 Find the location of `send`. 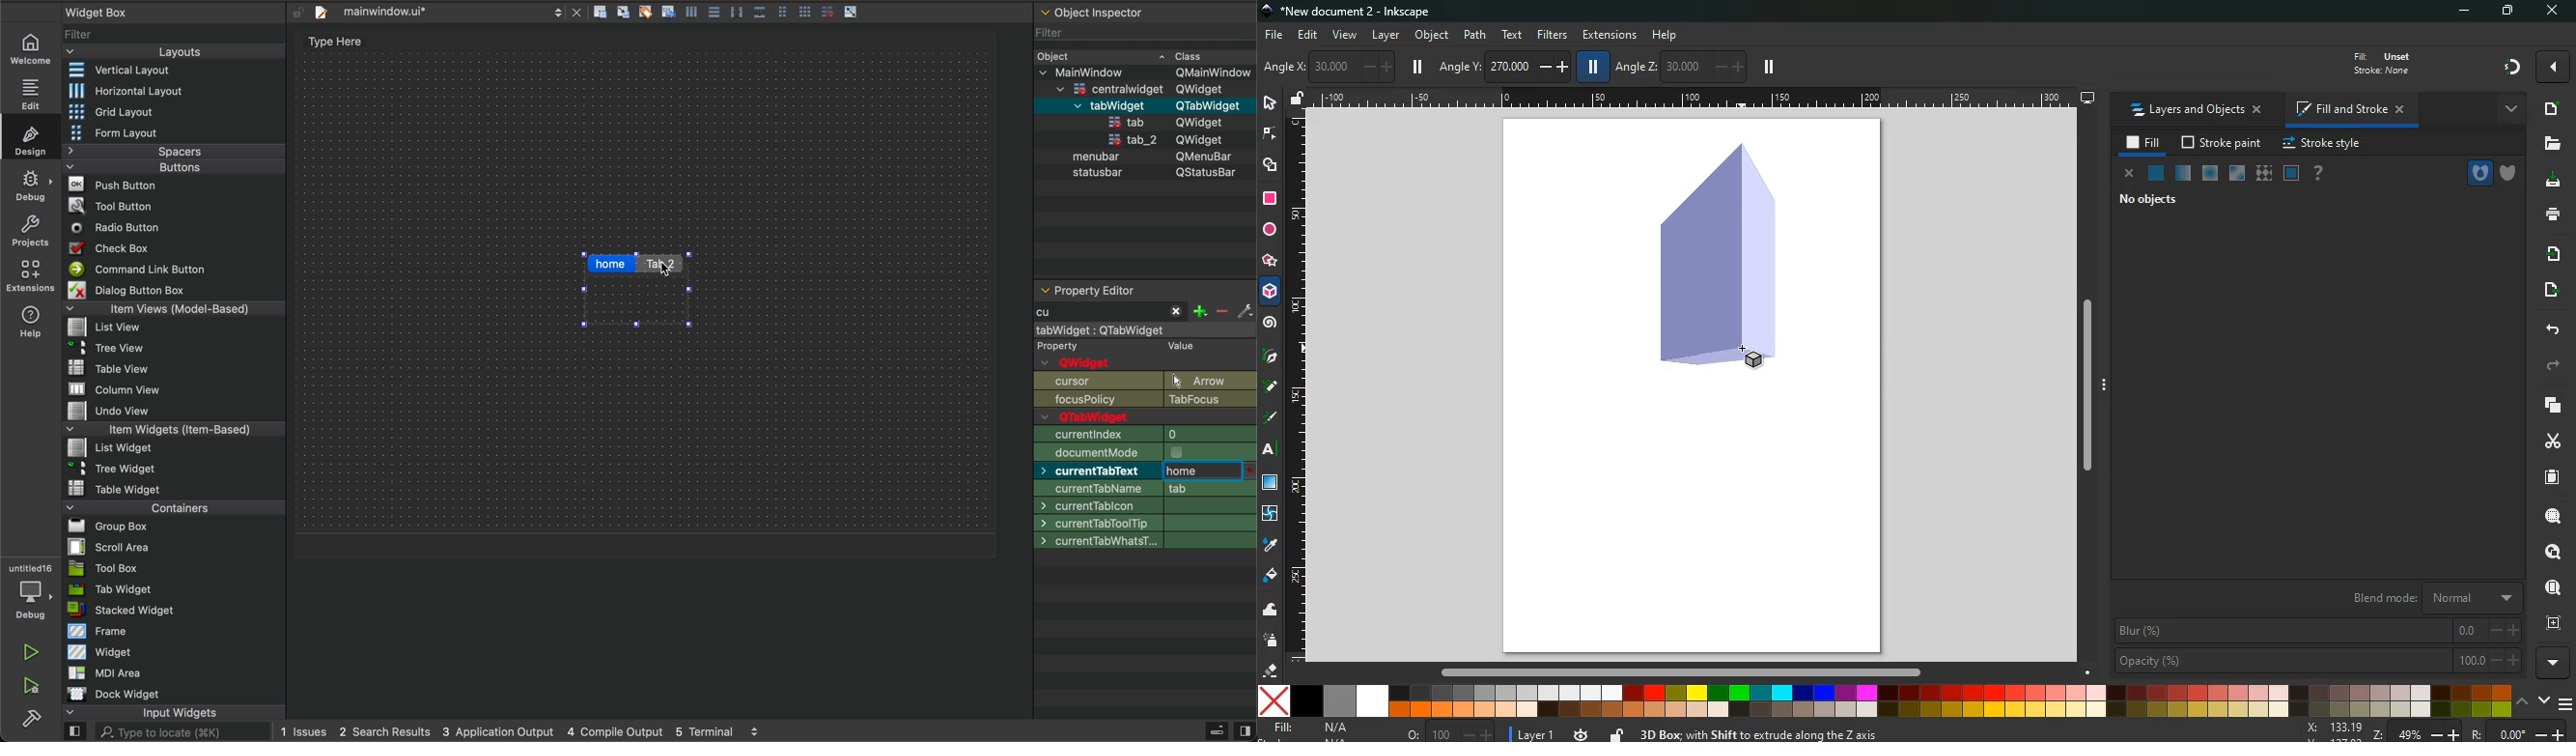

send is located at coordinates (2546, 291).